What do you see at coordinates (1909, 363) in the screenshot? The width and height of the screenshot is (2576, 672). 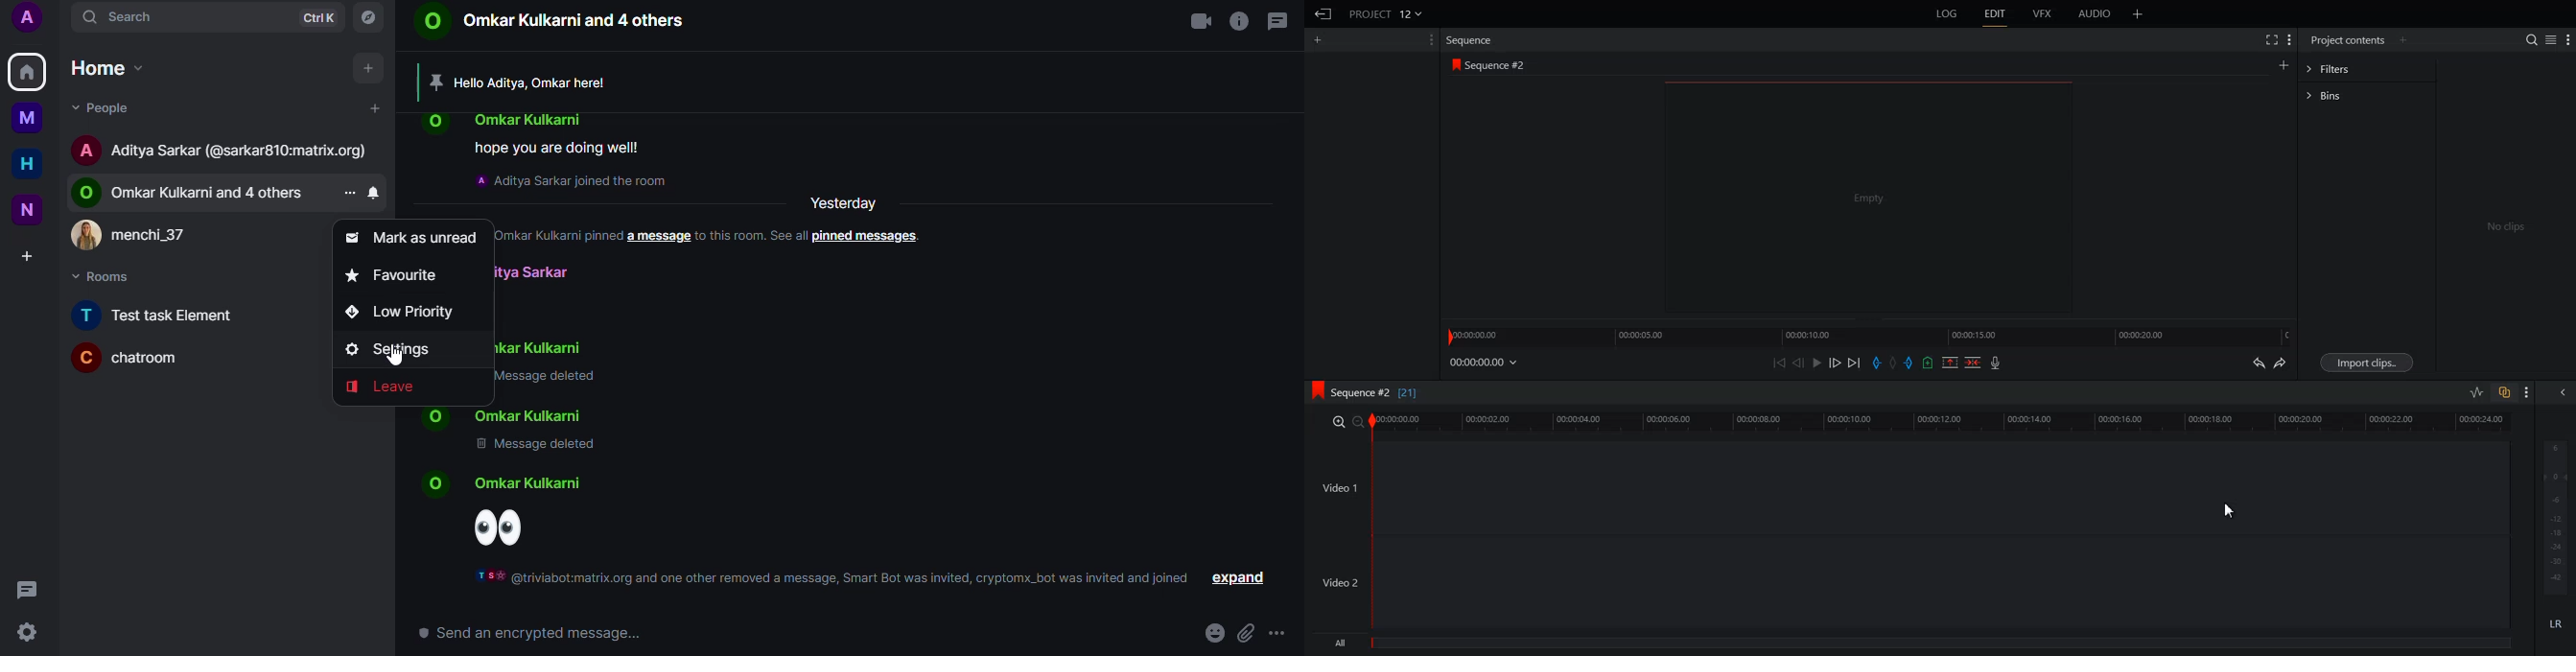 I see `Add out mark in the current video` at bounding box center [1909, 363].